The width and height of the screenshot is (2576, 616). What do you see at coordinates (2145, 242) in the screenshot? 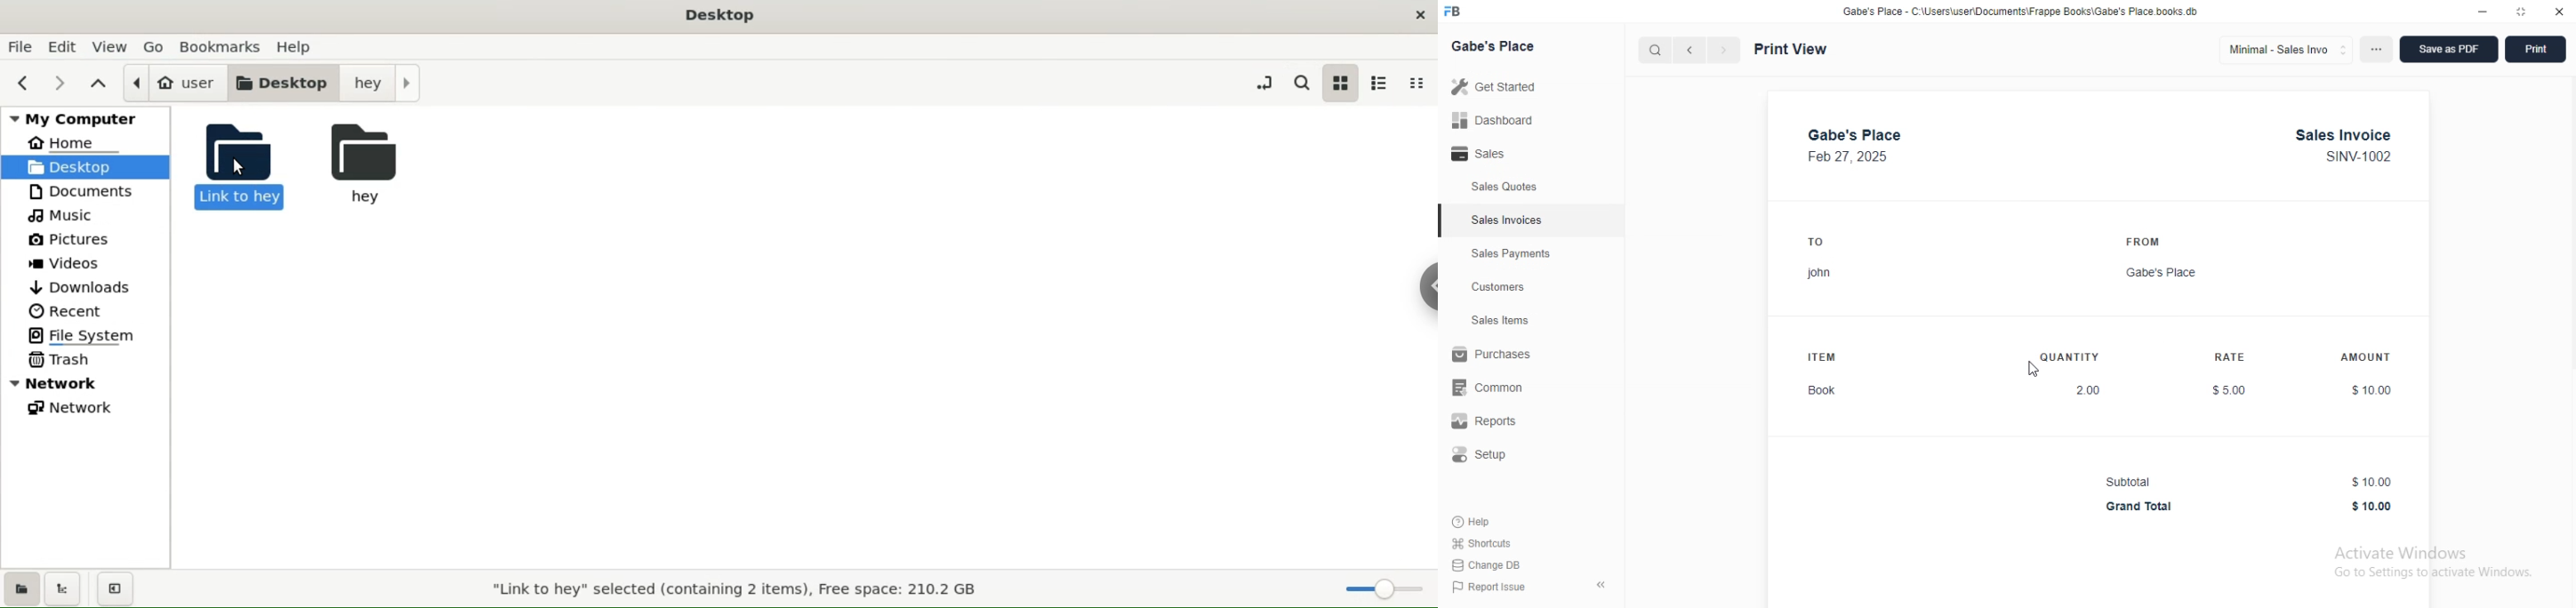
I see `FROM` at bounding box center [2145, 242].